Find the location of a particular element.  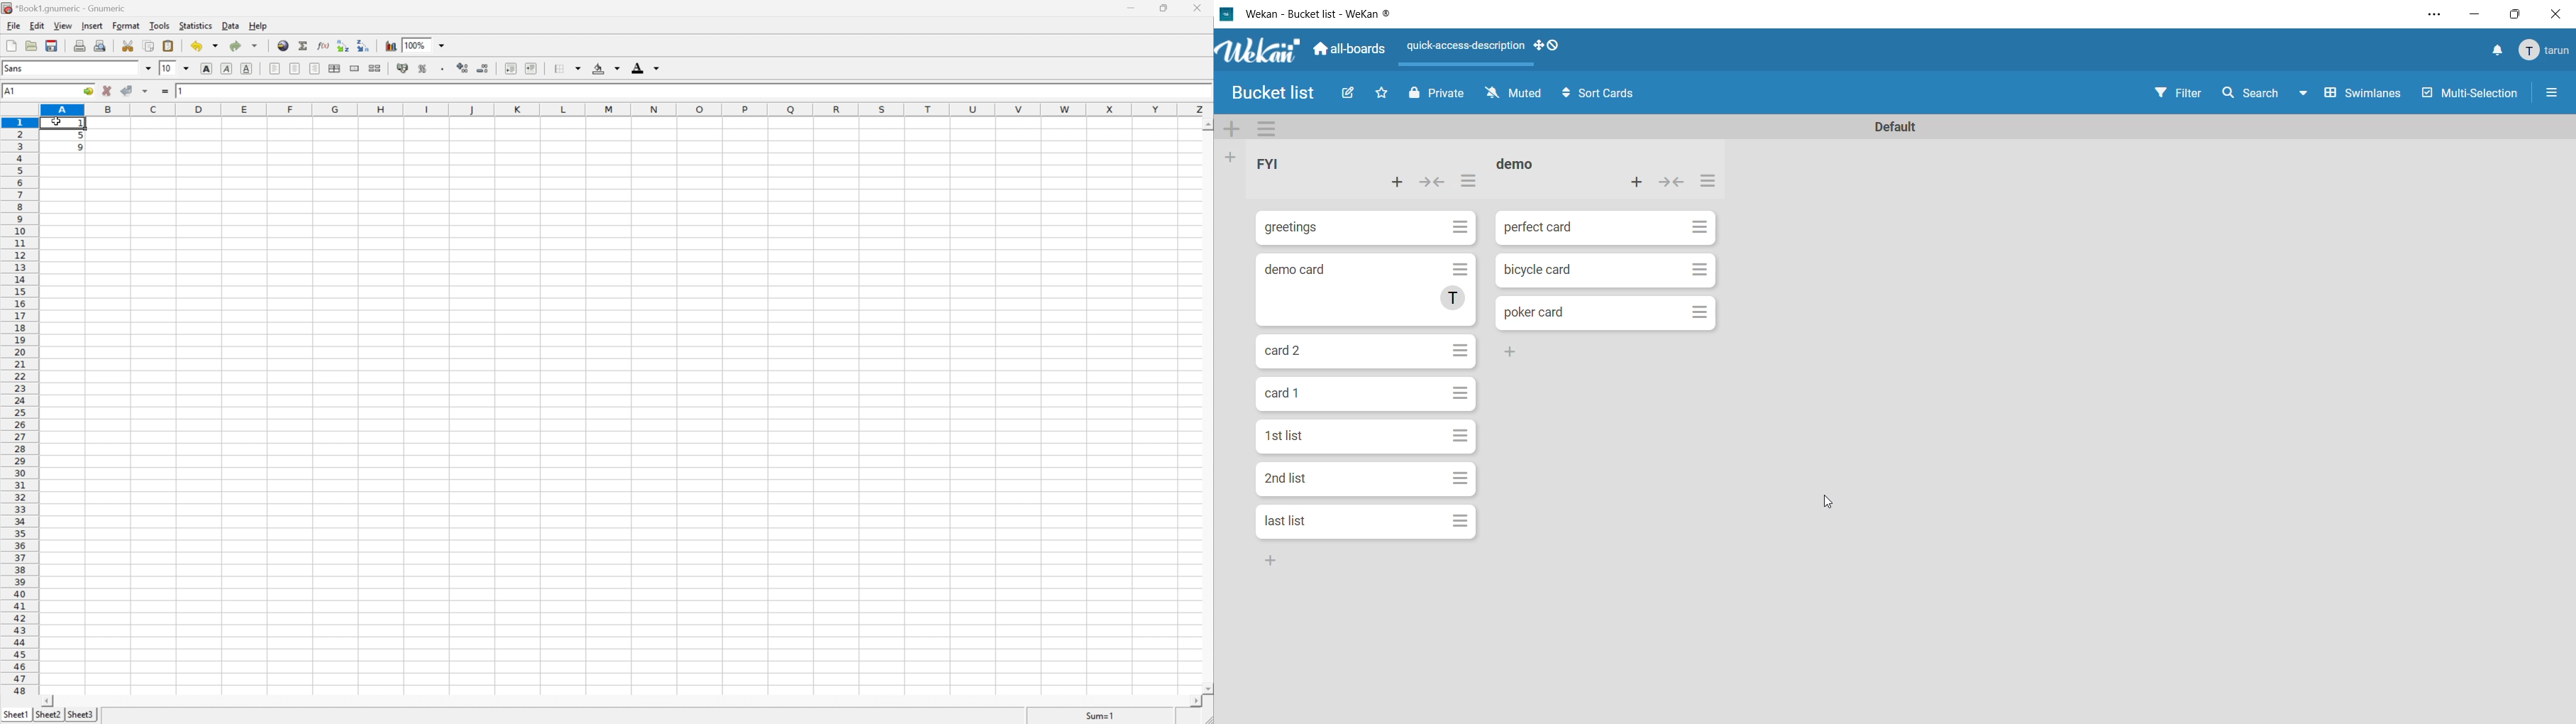

star is located at coordinates (1379, 92).